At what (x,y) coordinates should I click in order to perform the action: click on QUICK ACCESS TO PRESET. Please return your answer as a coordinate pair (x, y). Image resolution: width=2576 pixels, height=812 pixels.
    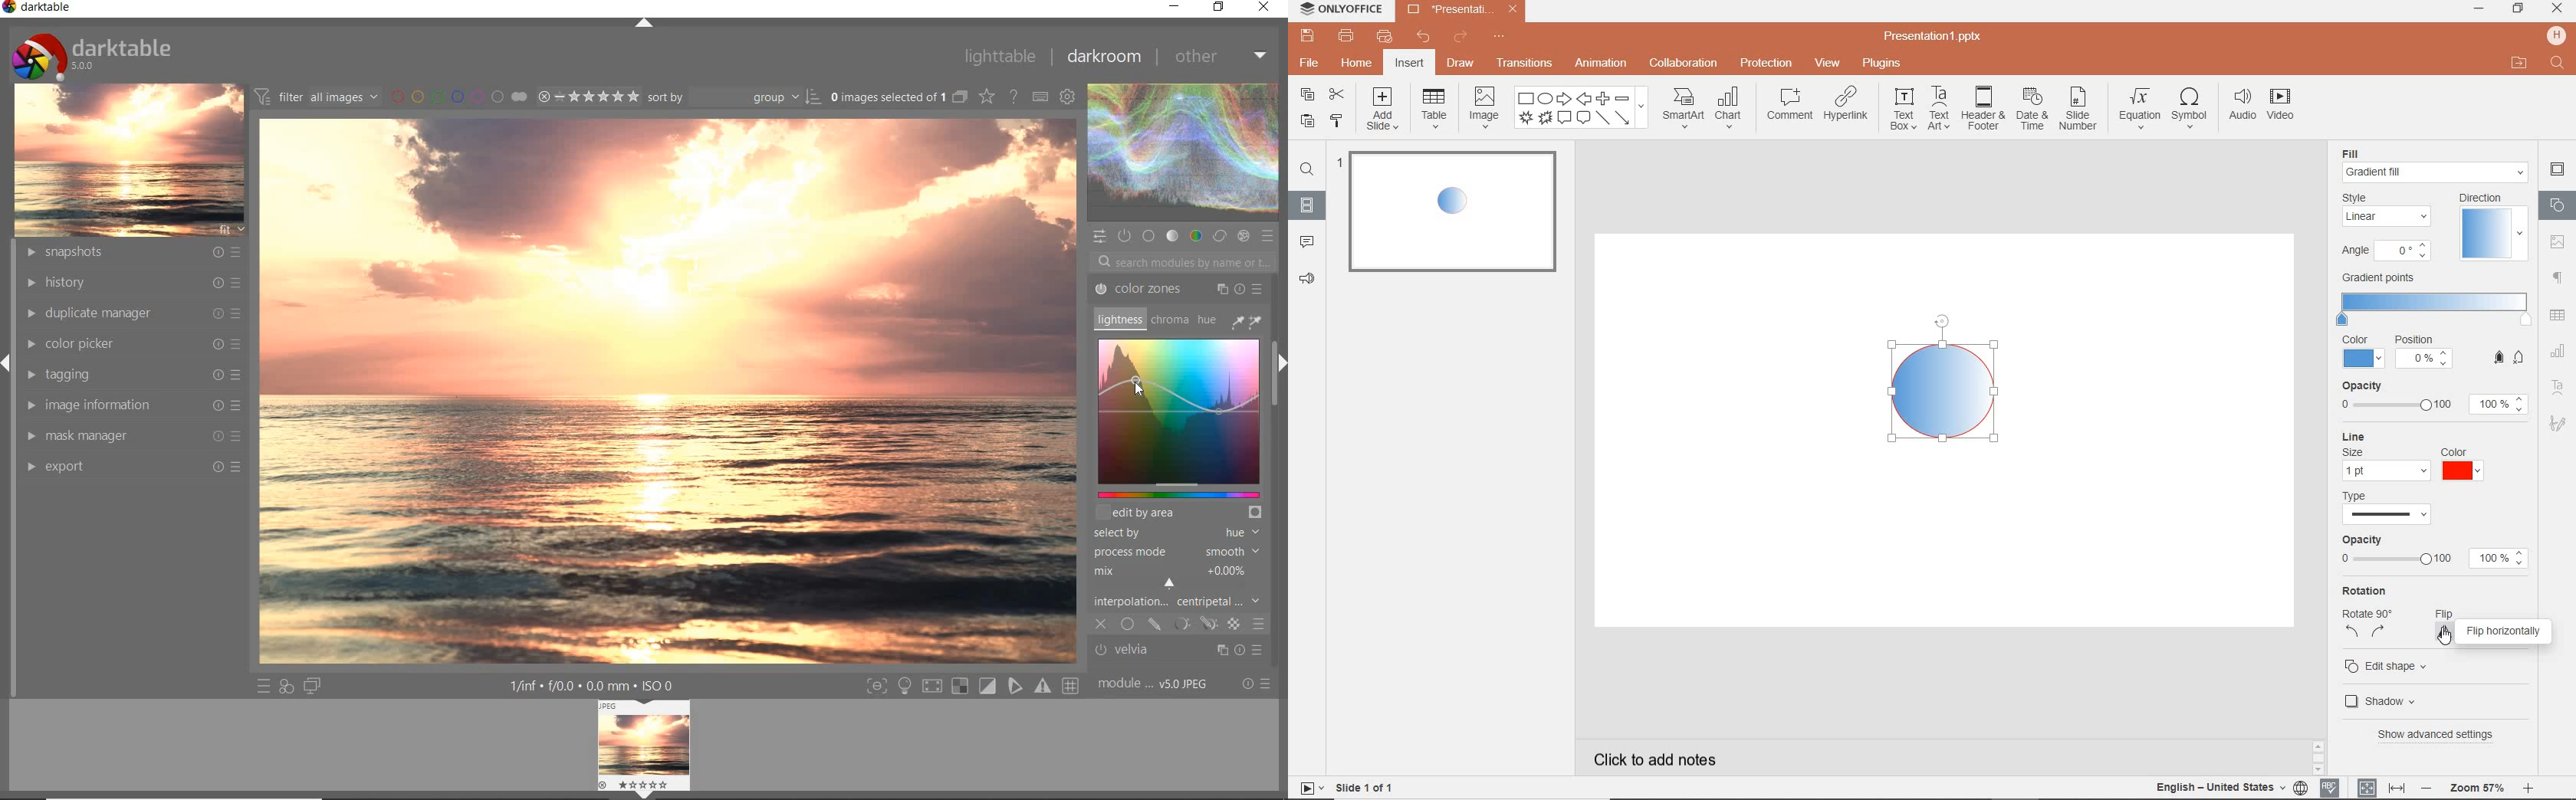
    Looking at the image, I should click on (261, 687).